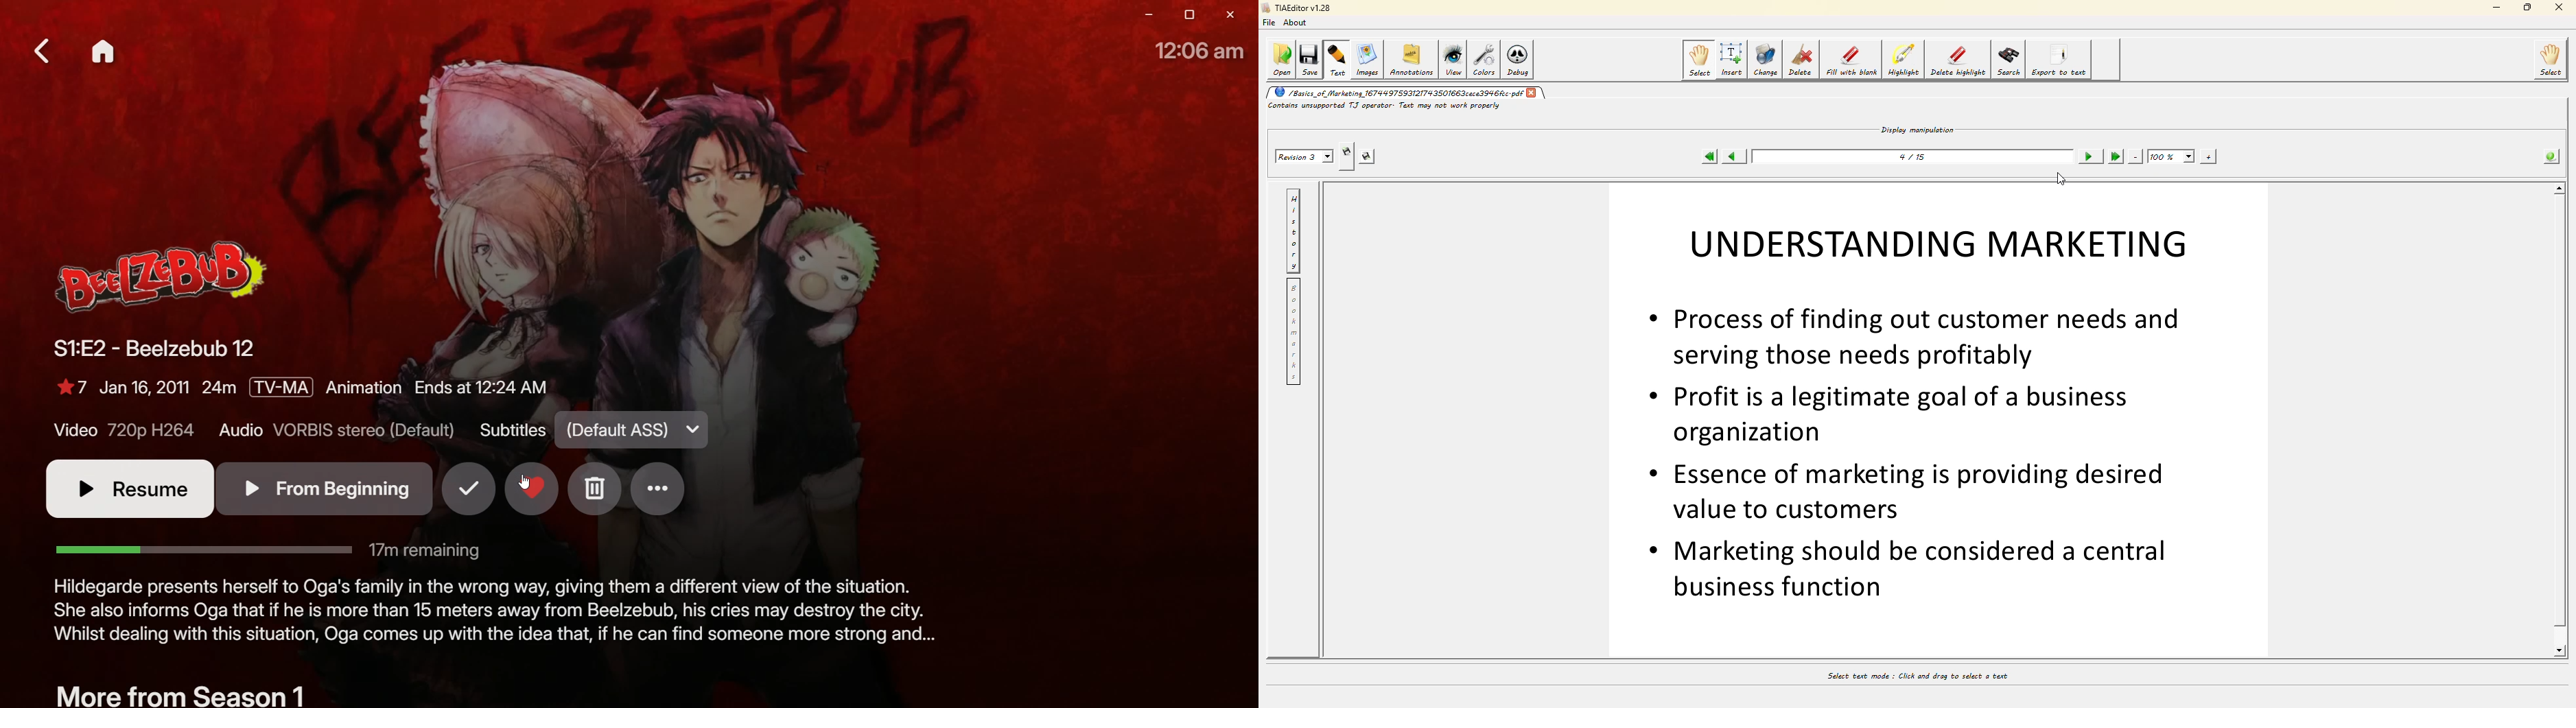 This screenshot has width=2576, height=728. What do you see at coordinates (524, 479) in the screenshot?
I see `cursor` at bounding box center [524, 479].